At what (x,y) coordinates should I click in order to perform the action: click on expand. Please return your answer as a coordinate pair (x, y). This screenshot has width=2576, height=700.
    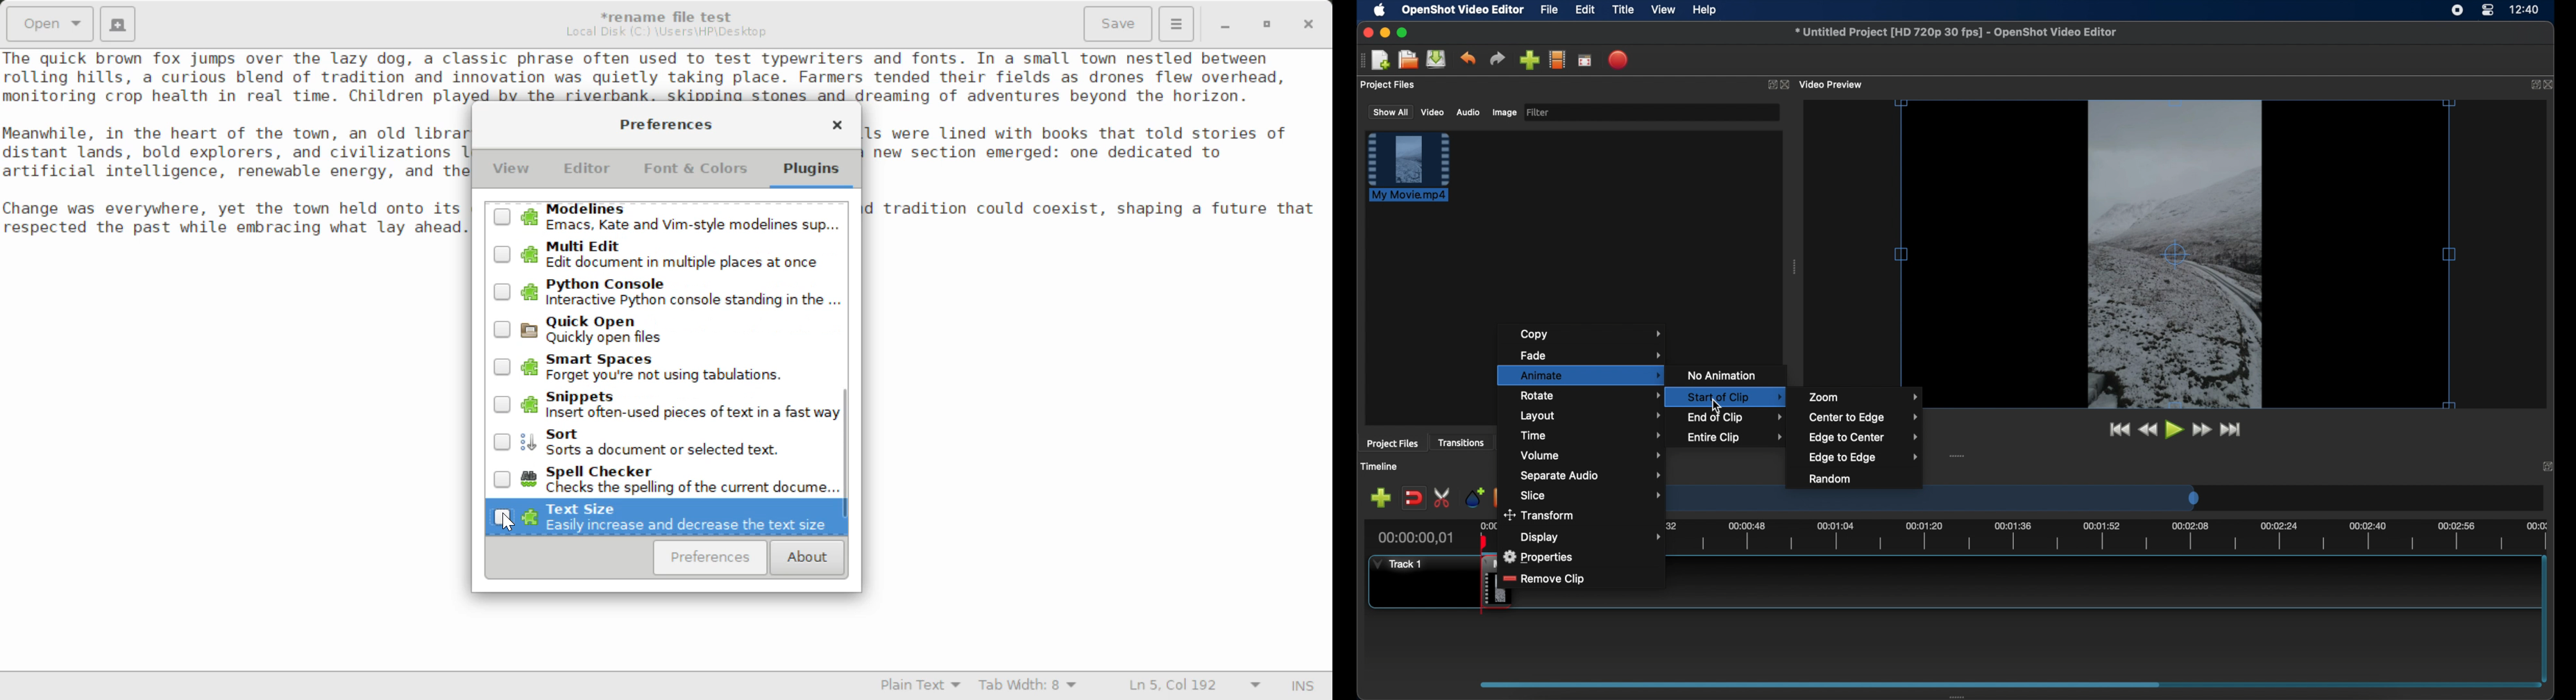
    Looking at the image, I should click on (2548, 467).